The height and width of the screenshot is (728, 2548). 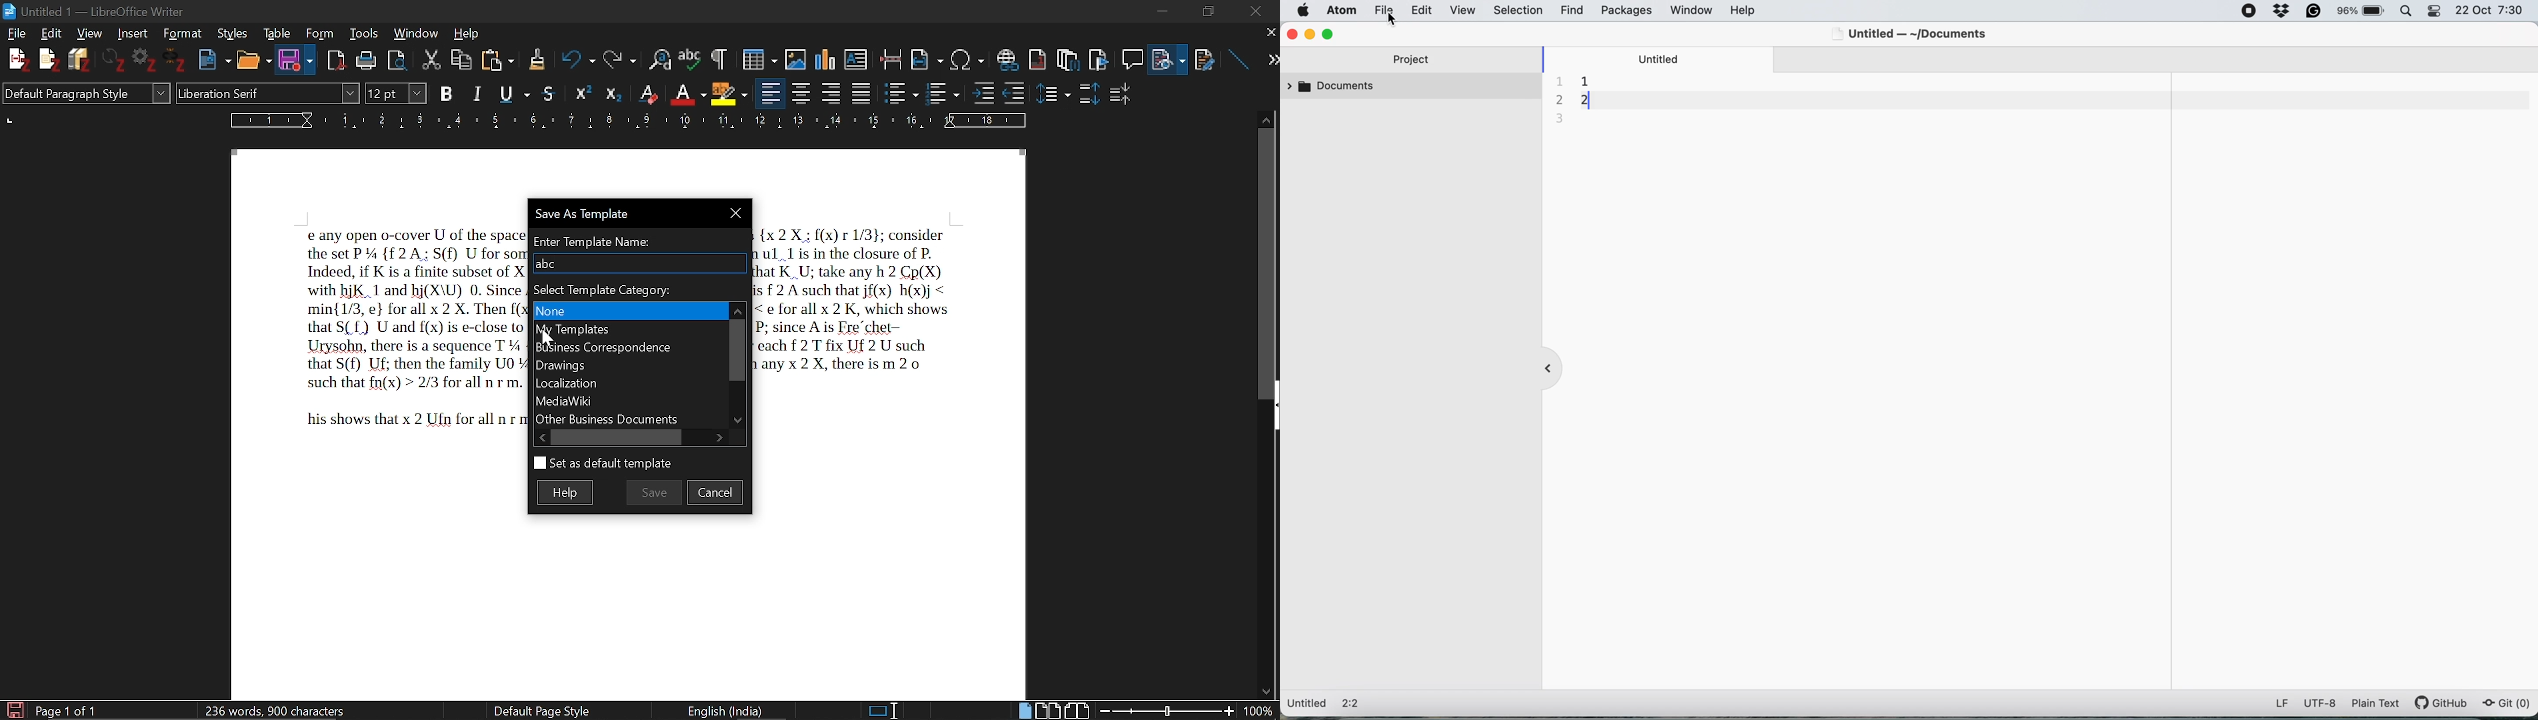 I want to click on Liberation Serif, so click(x=228, y=95).